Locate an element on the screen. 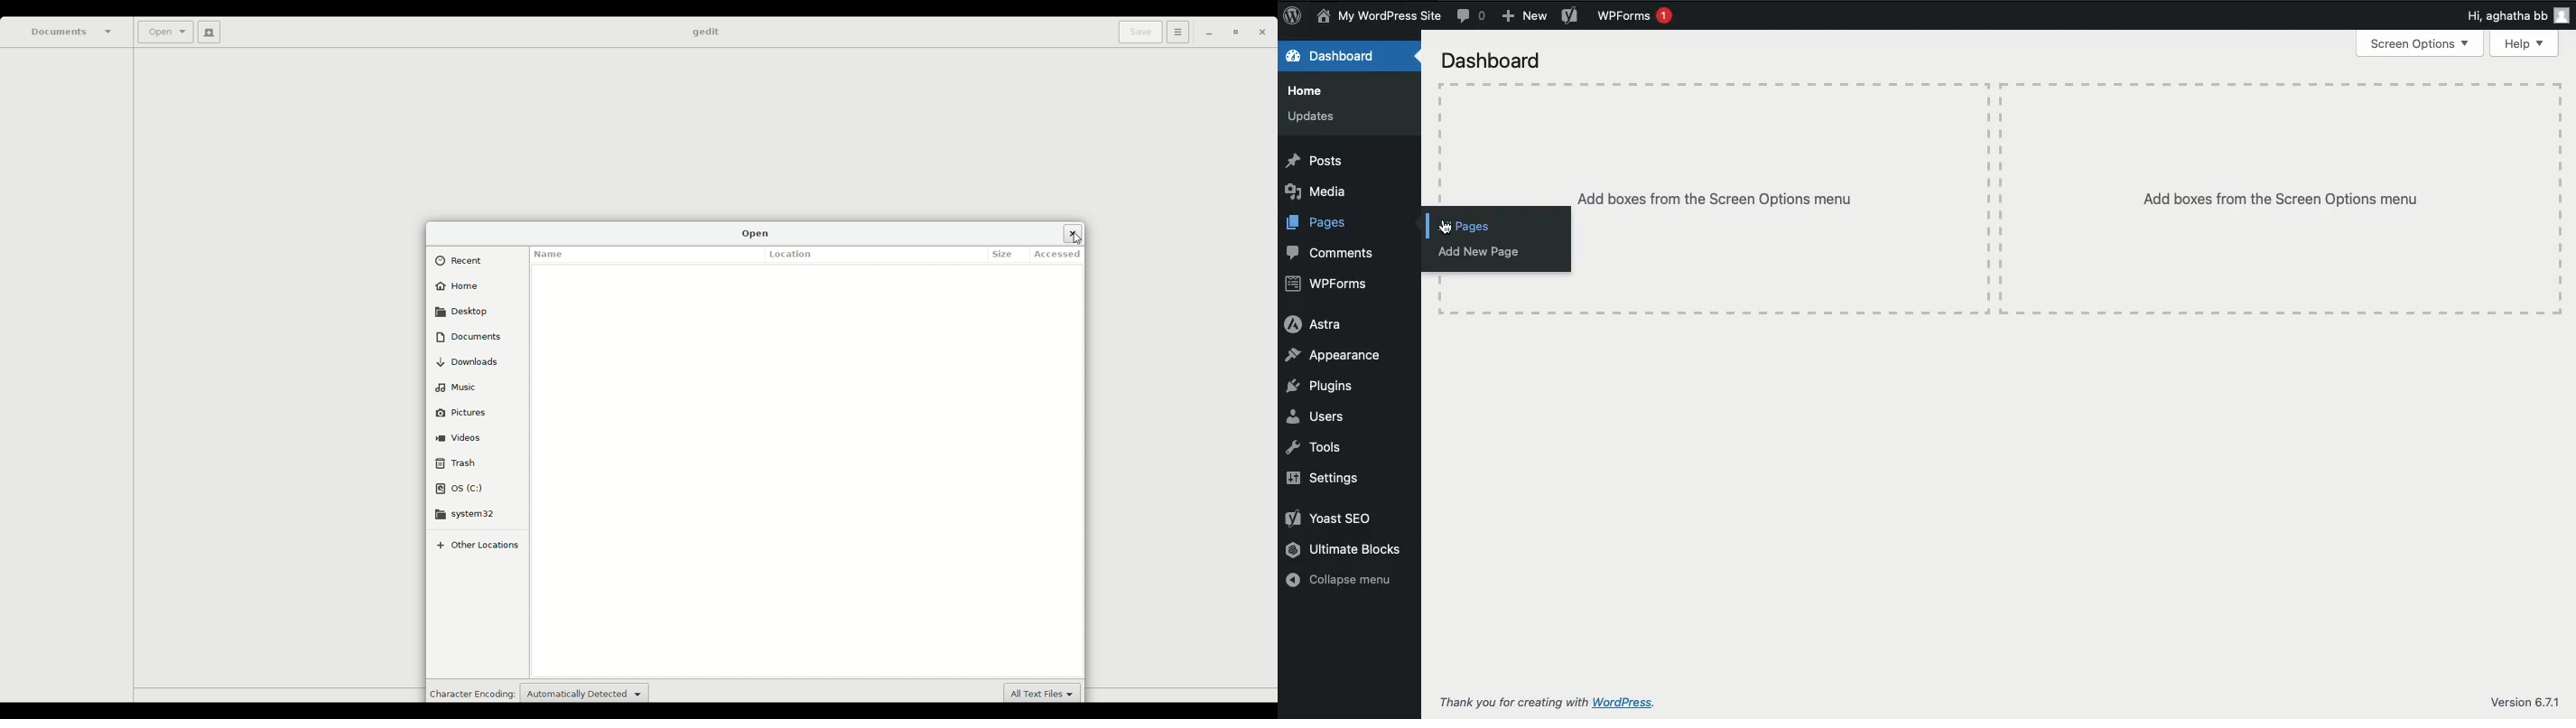 This screenshot has height=728, width=2576. Name is located at coordinates (551, 251).